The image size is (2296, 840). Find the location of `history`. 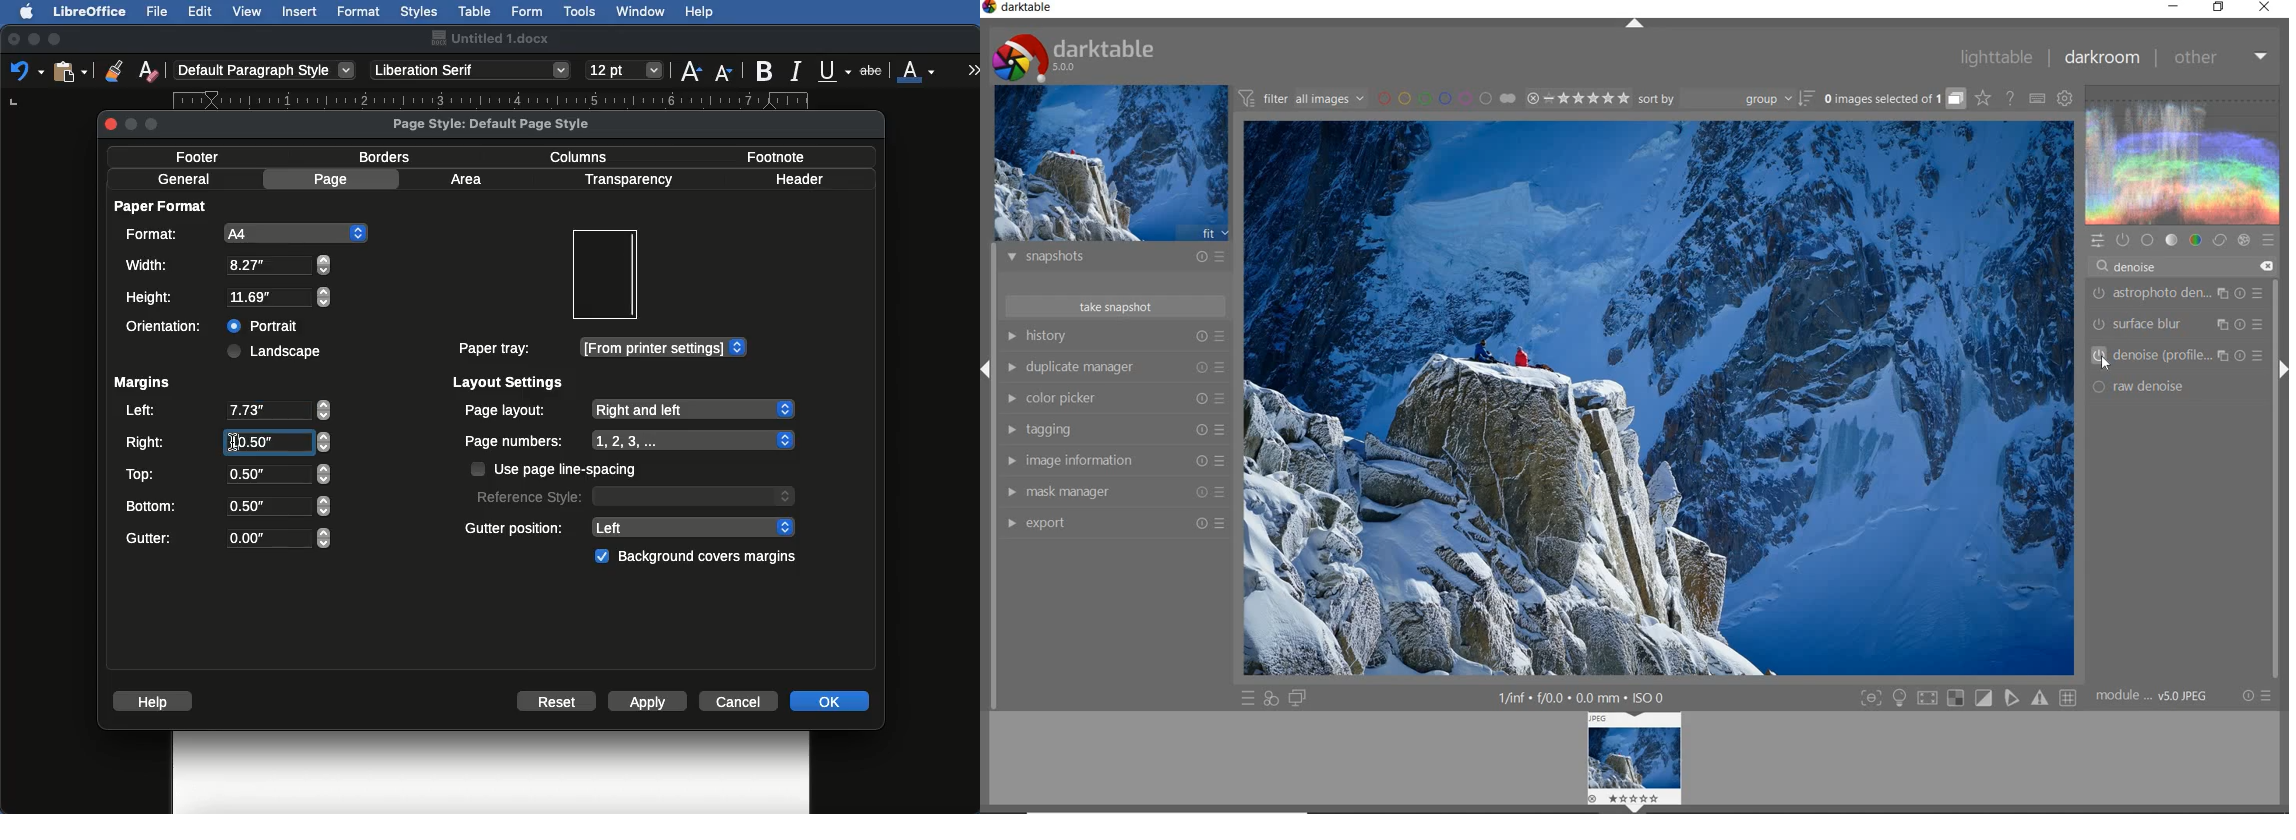

history is located at coordinates (1115, 336).